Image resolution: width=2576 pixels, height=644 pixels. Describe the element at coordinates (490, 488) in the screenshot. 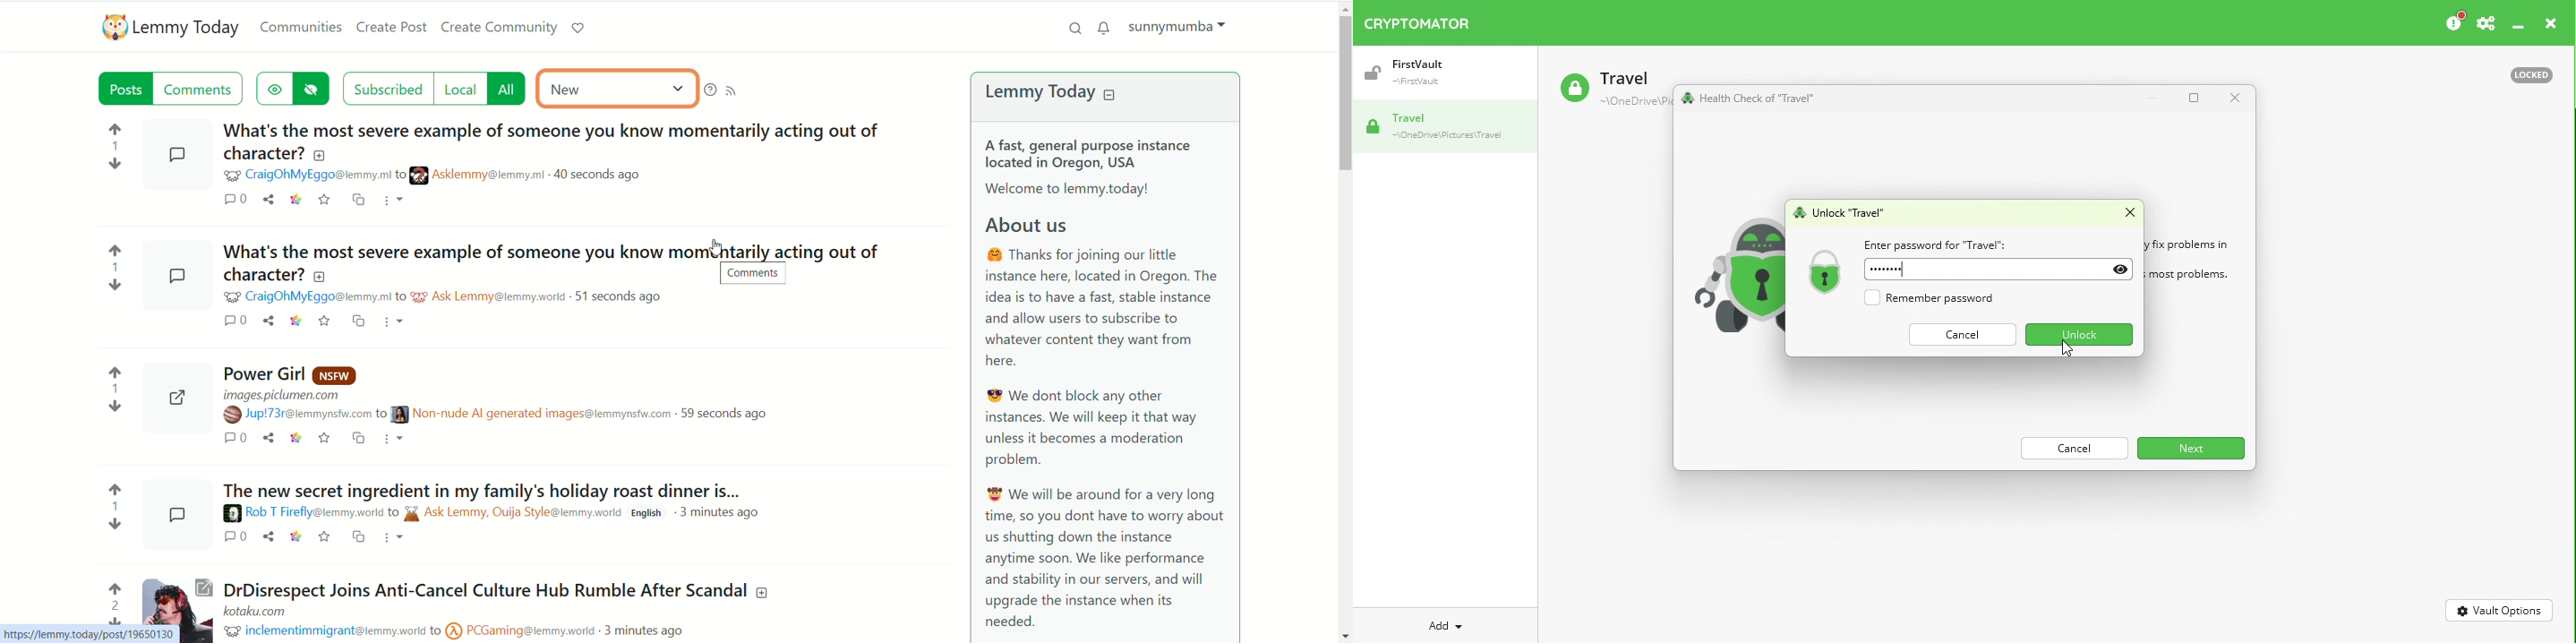

I see `The new secret ingredient in my family's holiday roast dinner is...` at that location.